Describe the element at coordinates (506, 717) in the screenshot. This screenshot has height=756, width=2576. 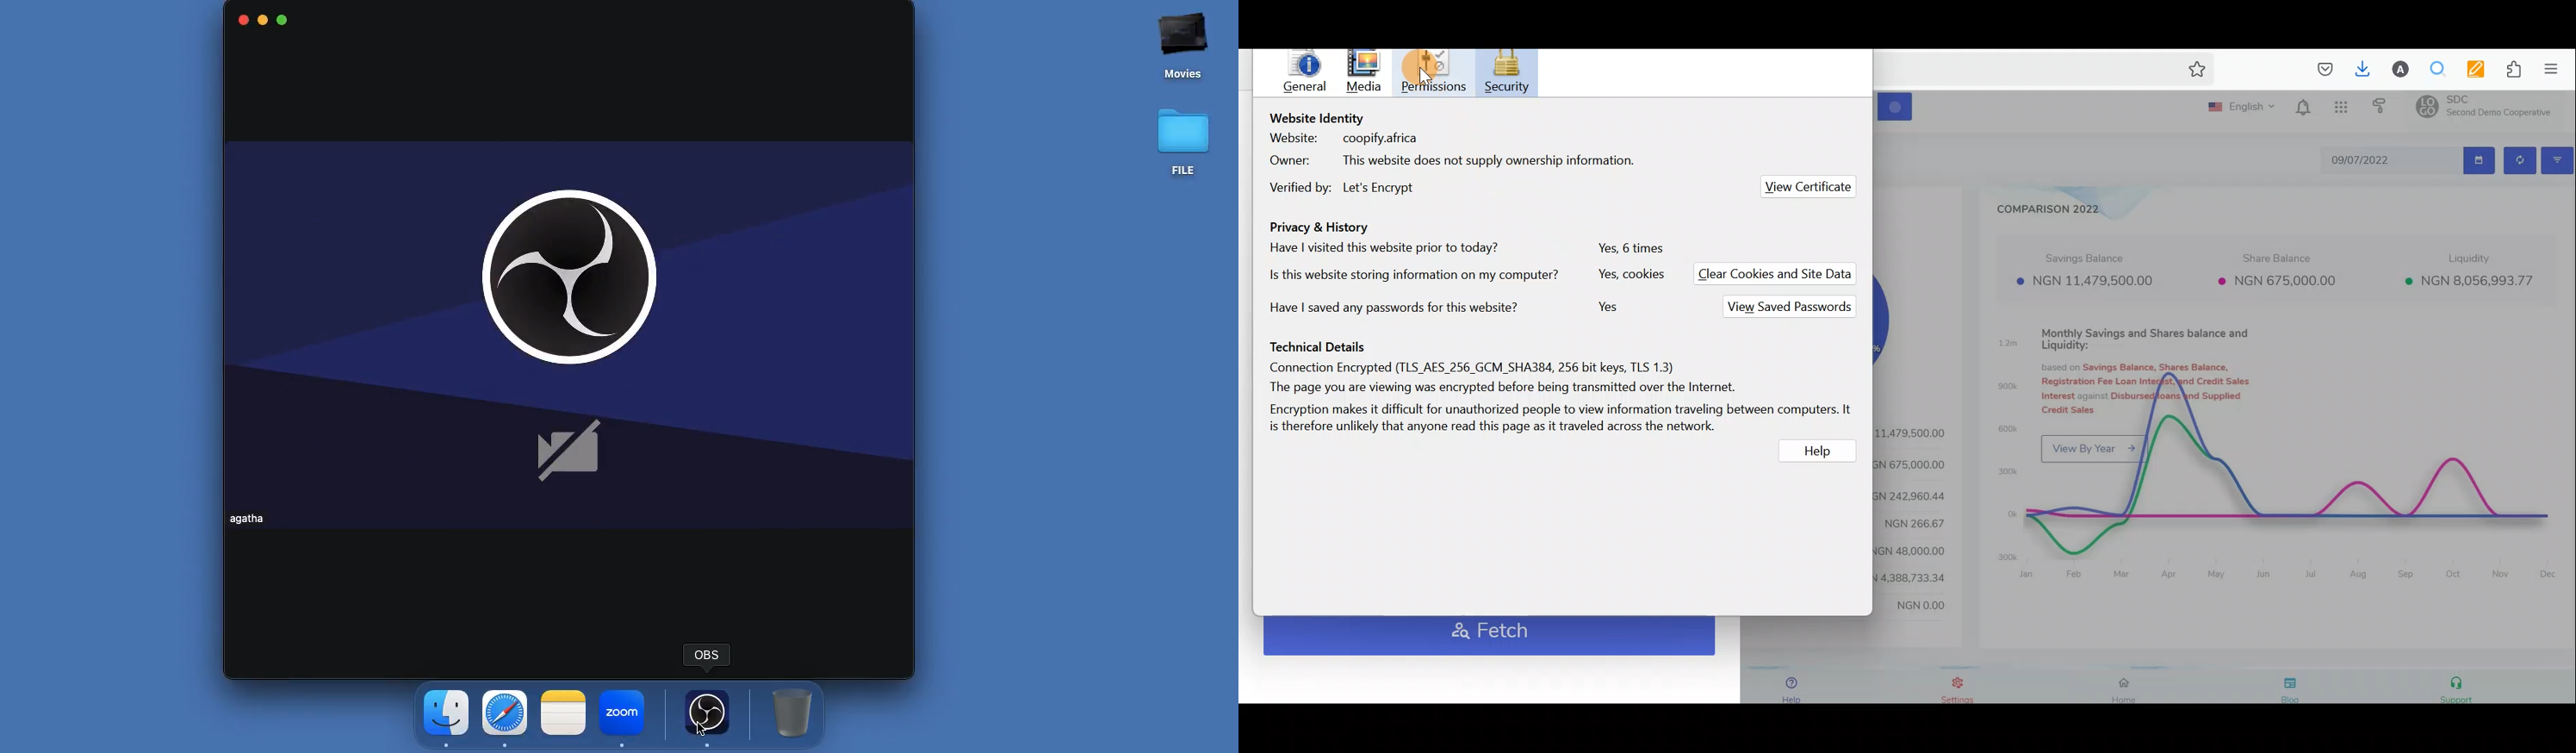
I see `Safari` at that location.